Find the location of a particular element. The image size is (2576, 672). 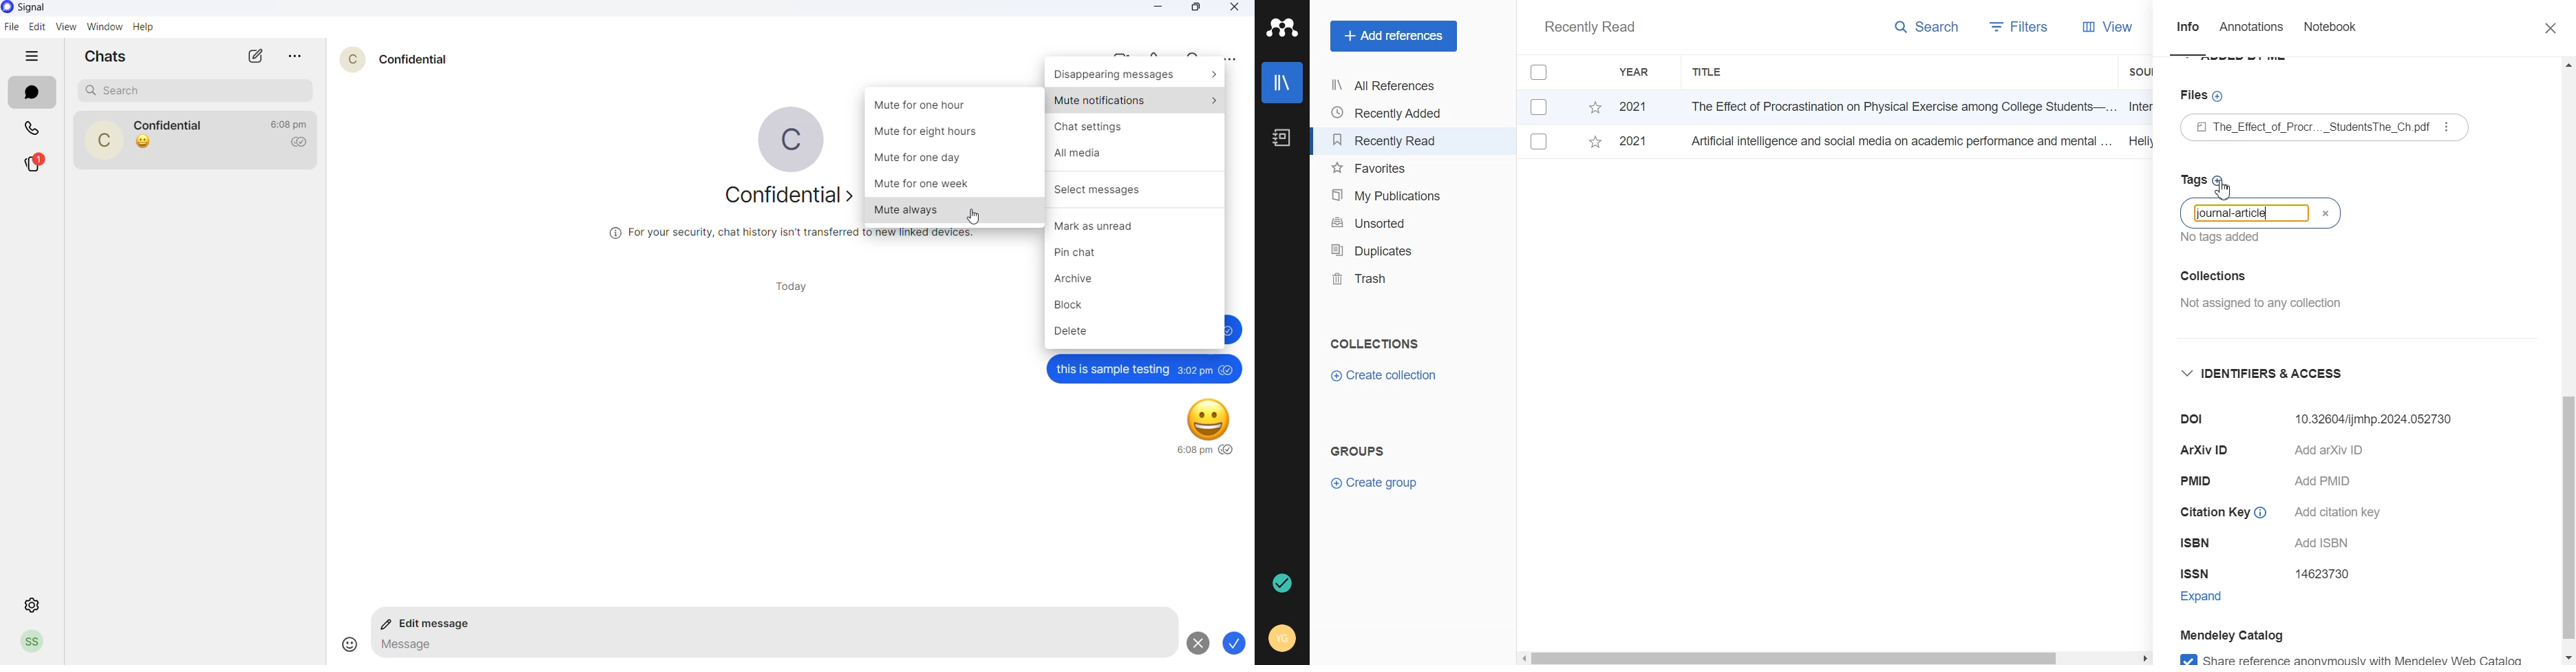

Recently Added is located at coordinates (1389, 113).